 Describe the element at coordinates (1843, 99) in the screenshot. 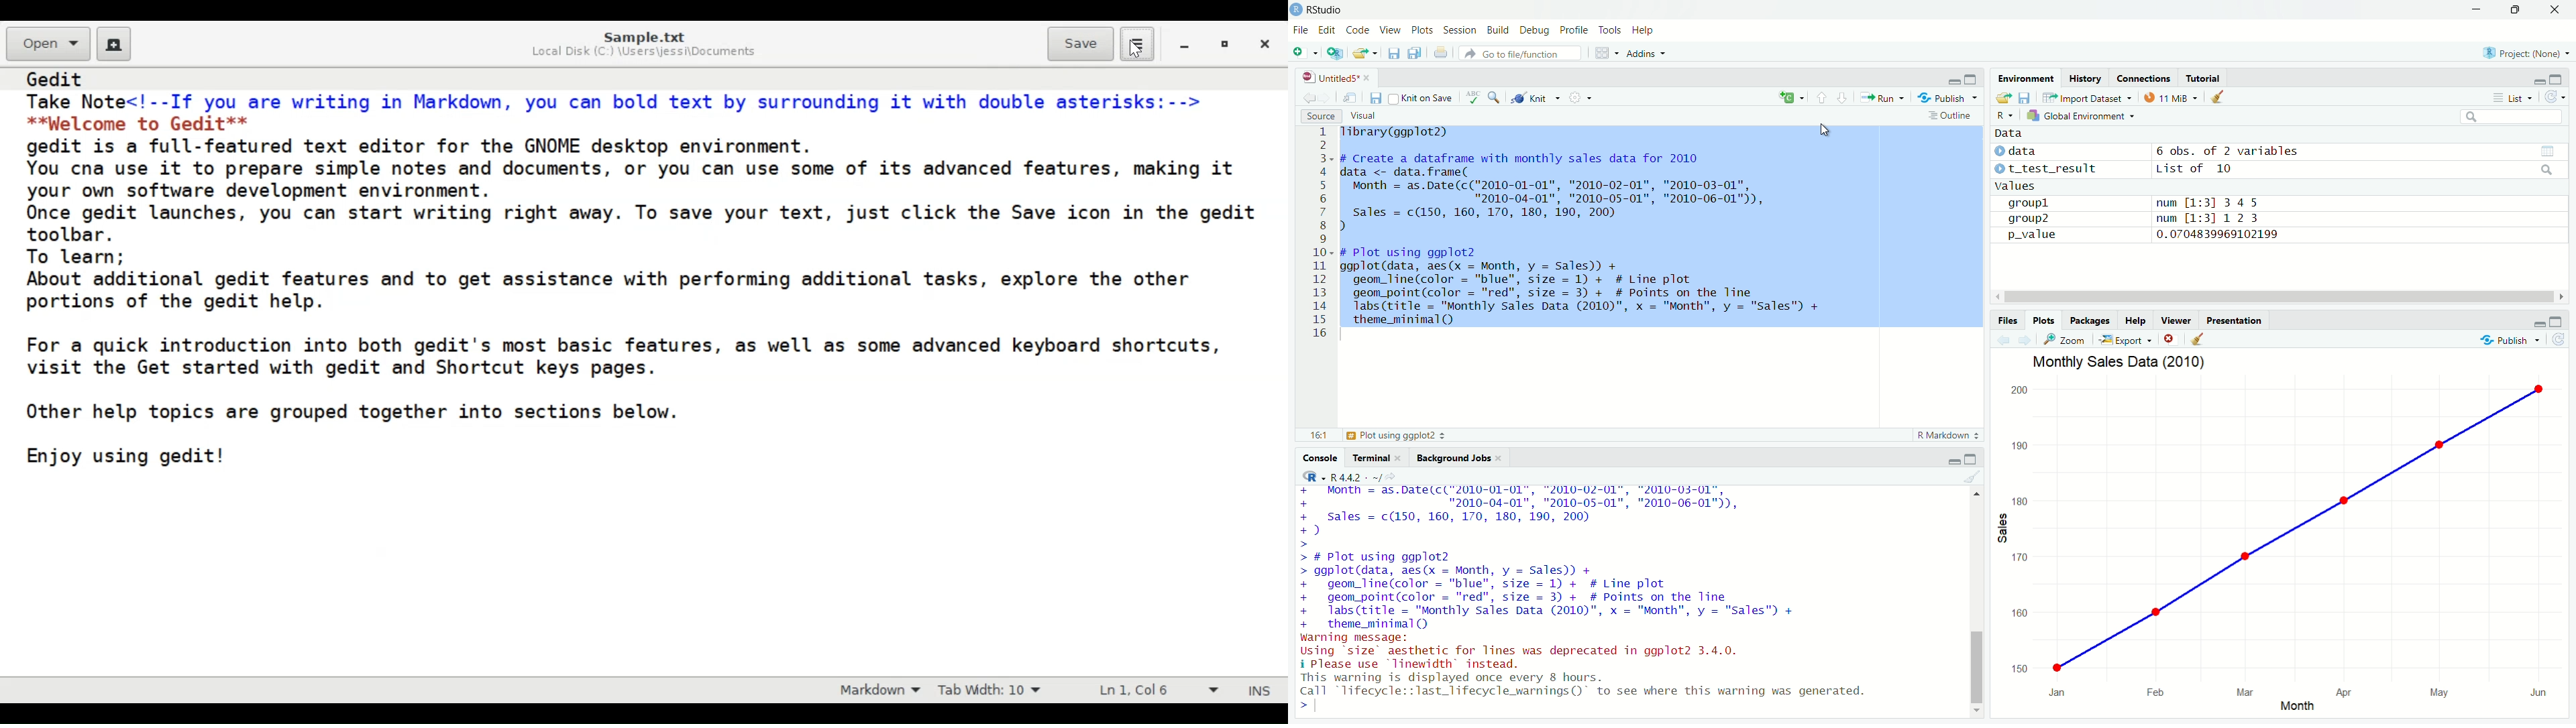

I see `go to next section` at that location.